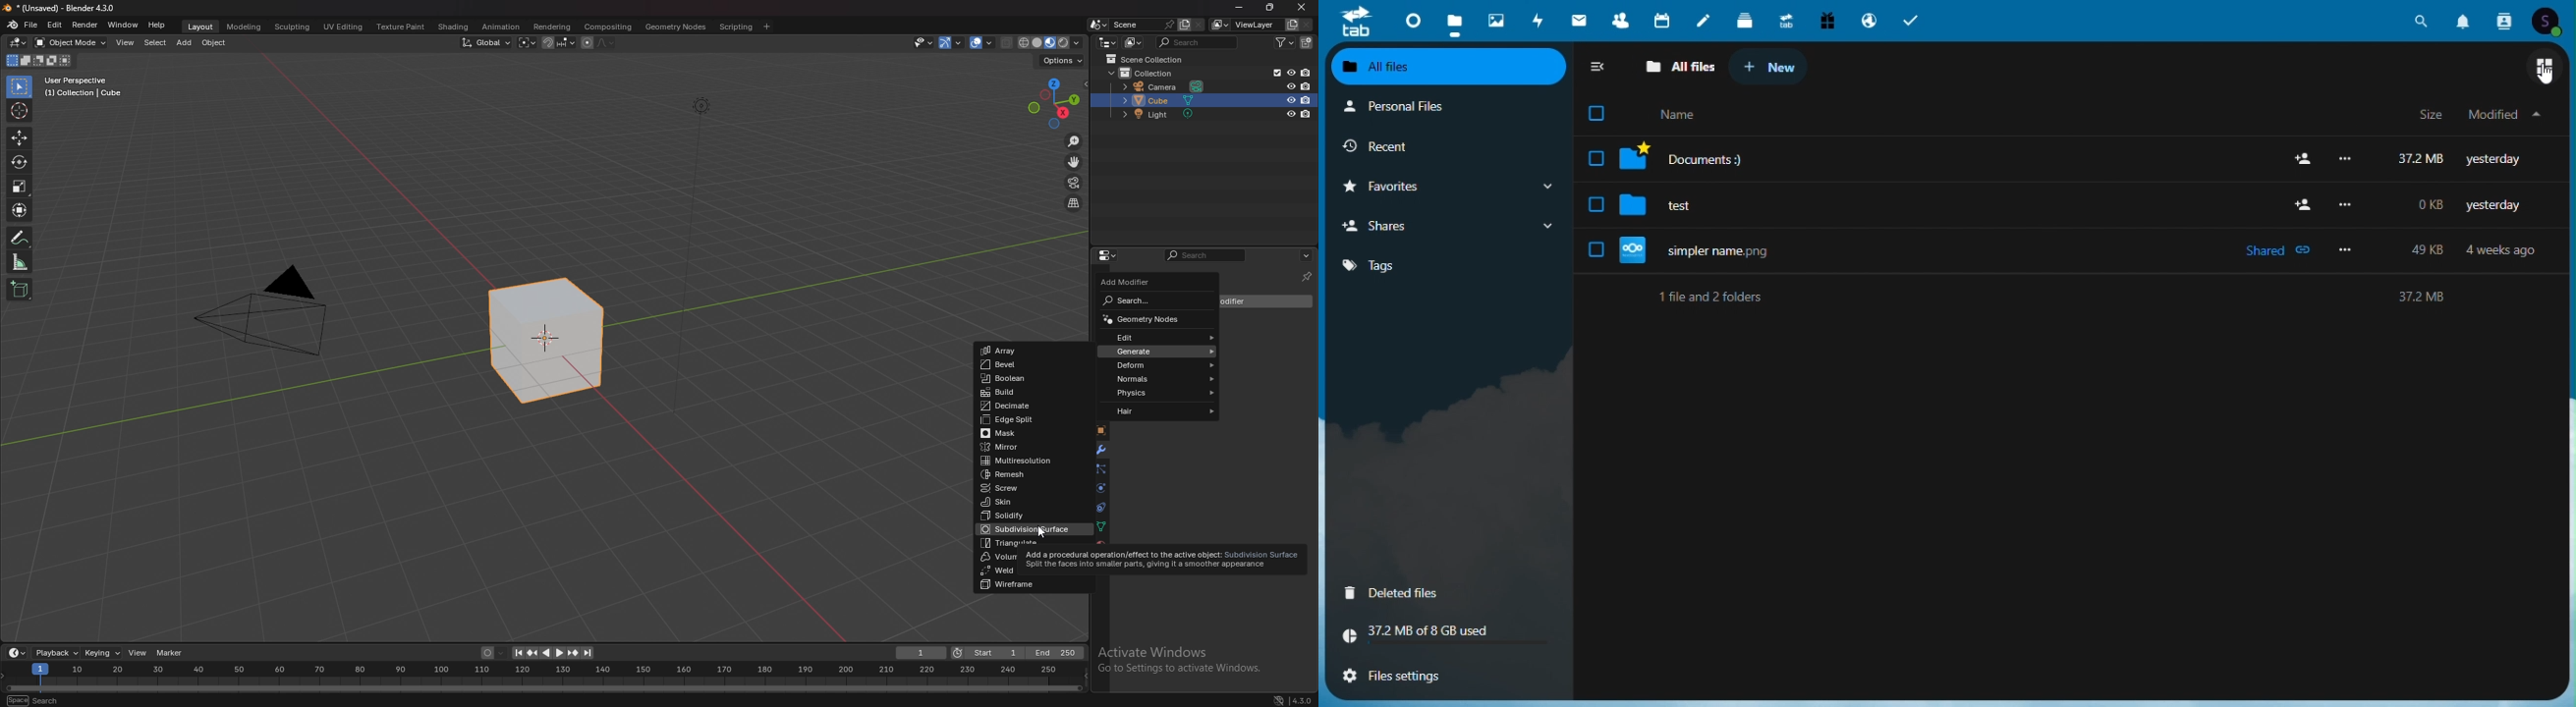  What do you see at coordinates (1578, 20) in the screenshot?
I see `mail` at bounding box center [1578, 20].